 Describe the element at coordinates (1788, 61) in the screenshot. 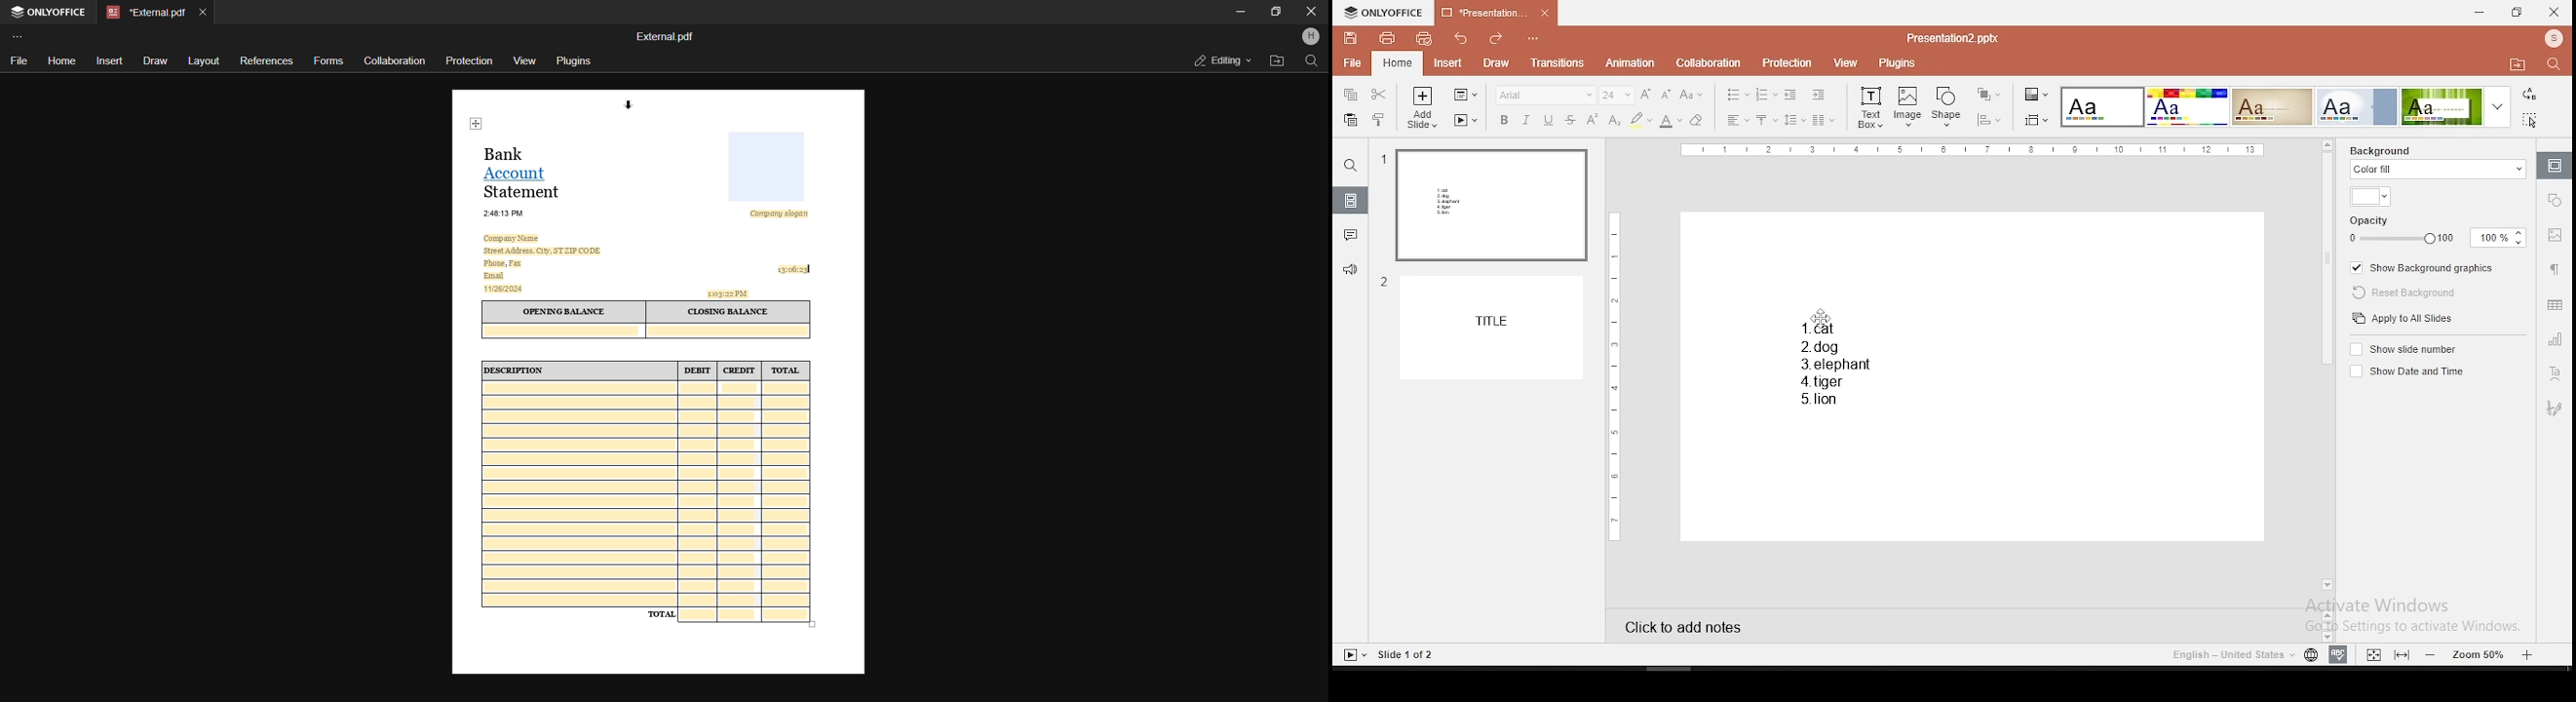

I see `protection` at that location.